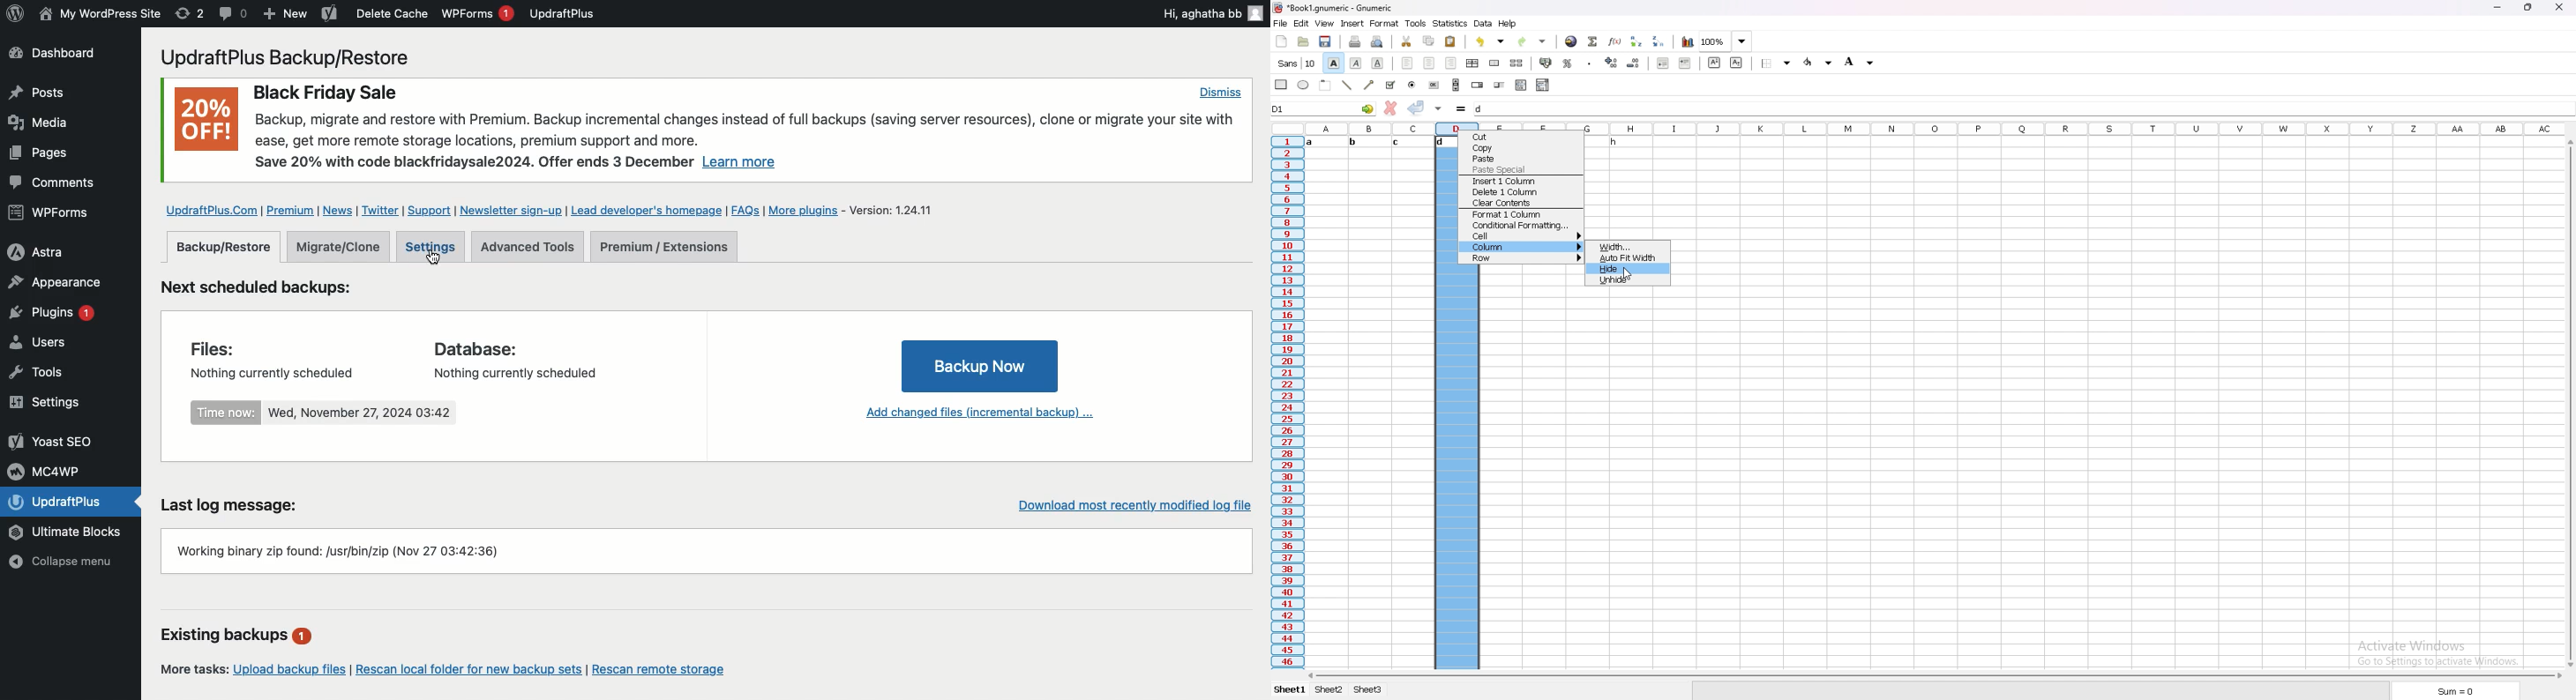  I want to click on minimize, so click(2497, 7).